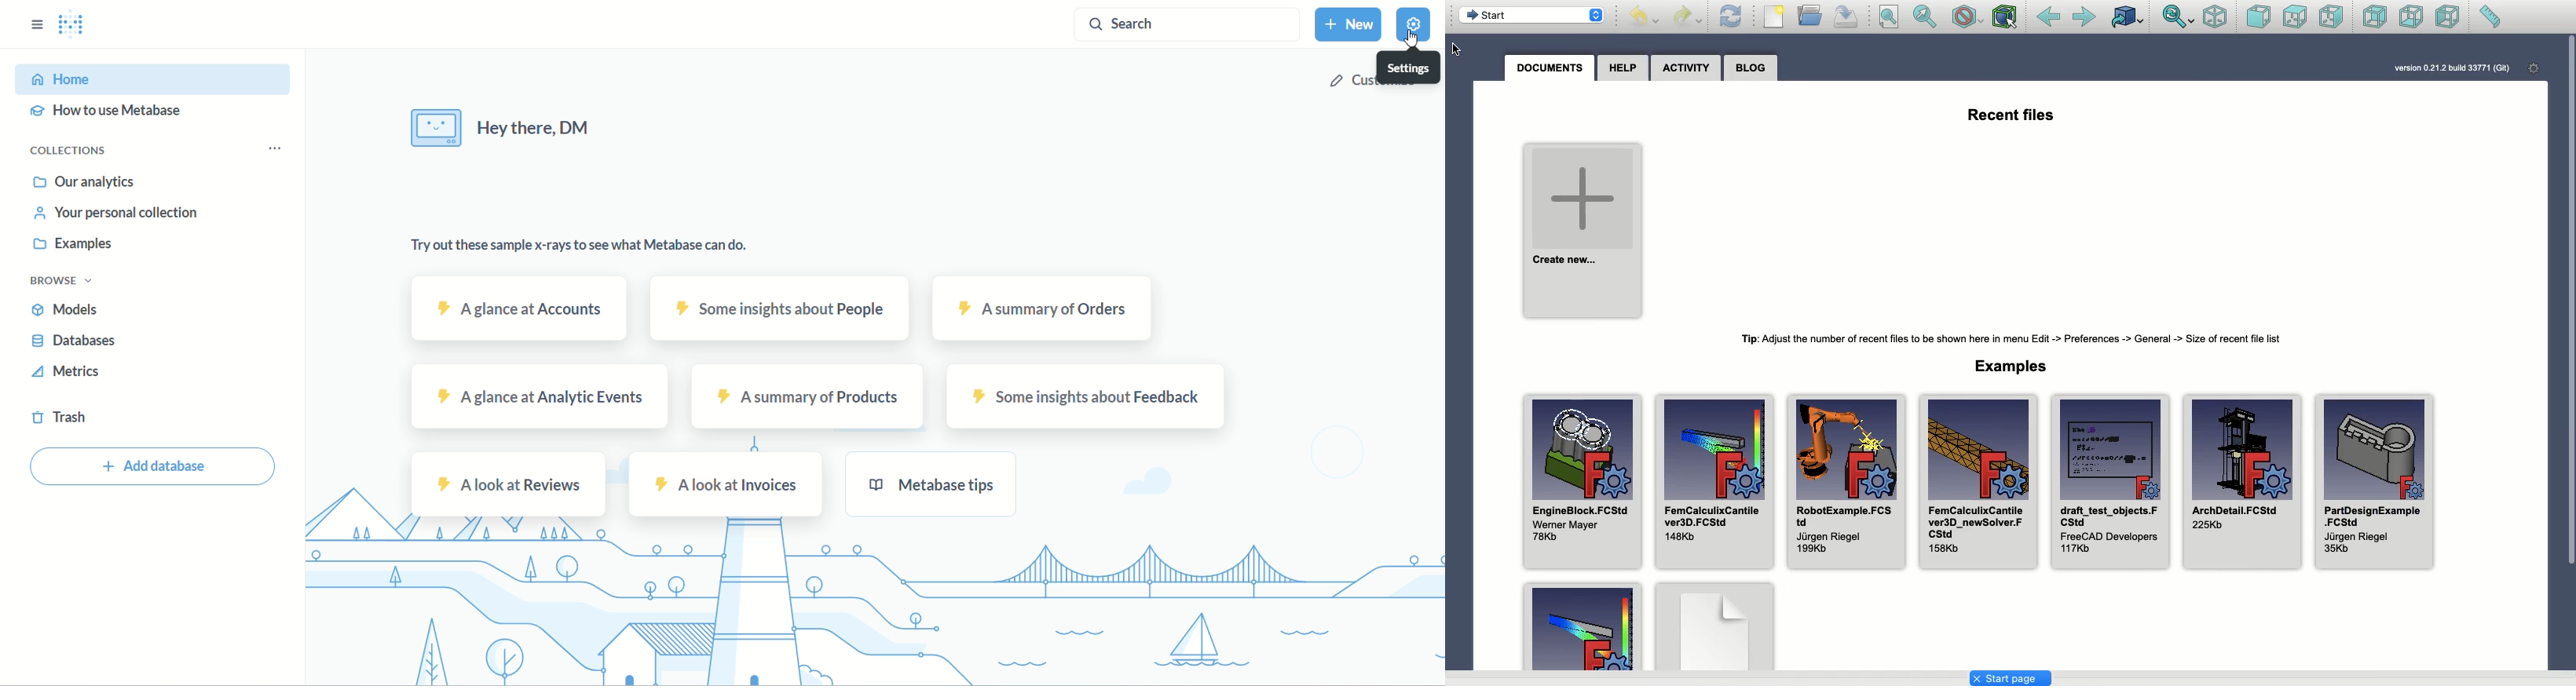 The width and height of the screenshot is (2576, 700). Describe the element at coordinates (2374, 481) in the screenshot. I see `PartDesignExample.FCStd` at that location.